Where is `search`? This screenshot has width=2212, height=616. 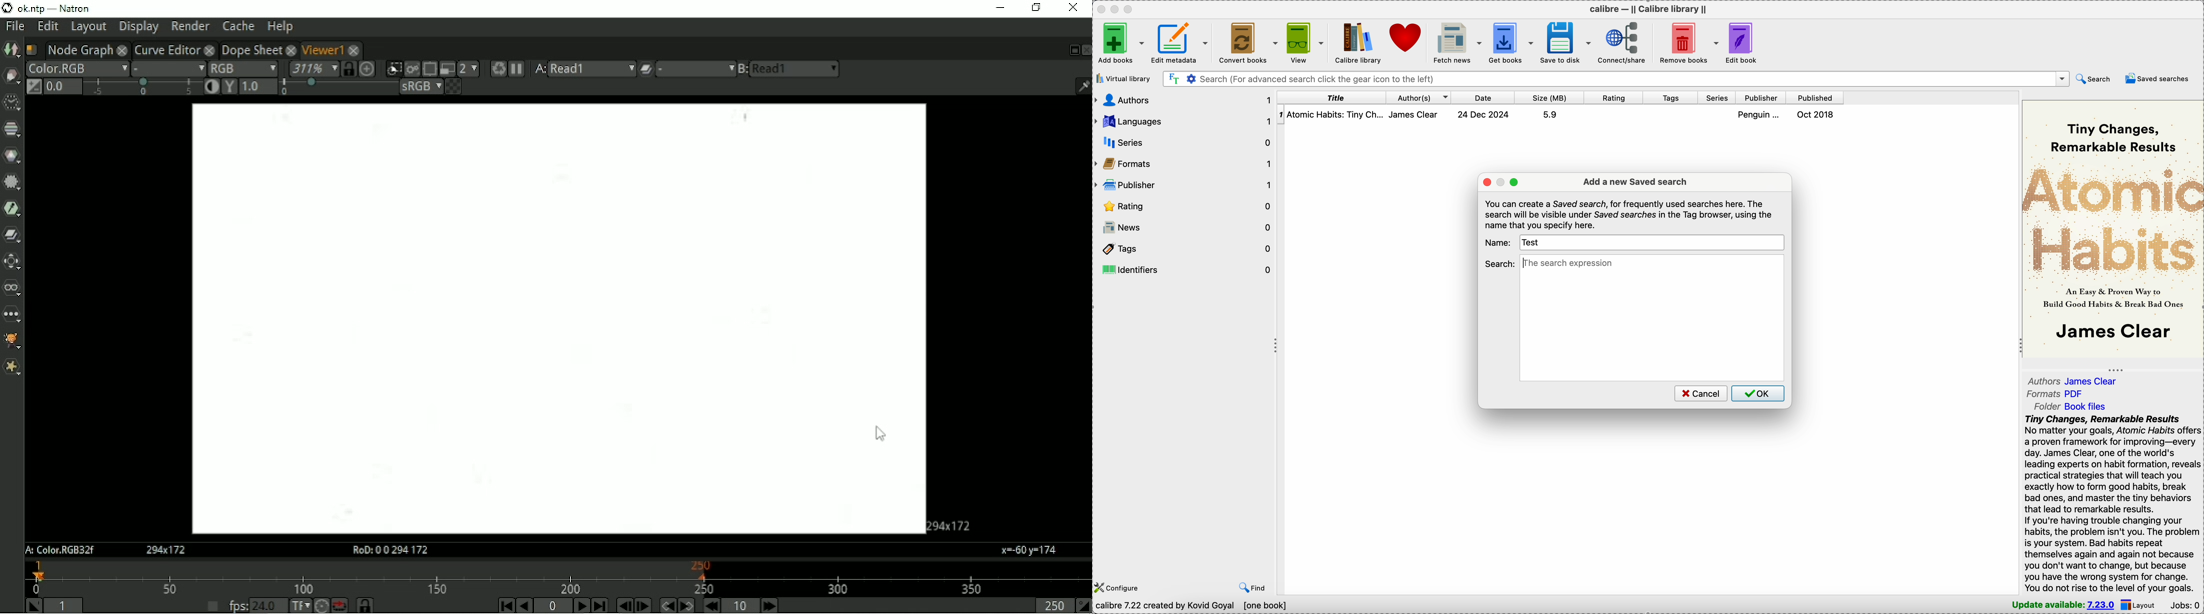 search is located at coordinates (2093, 78).